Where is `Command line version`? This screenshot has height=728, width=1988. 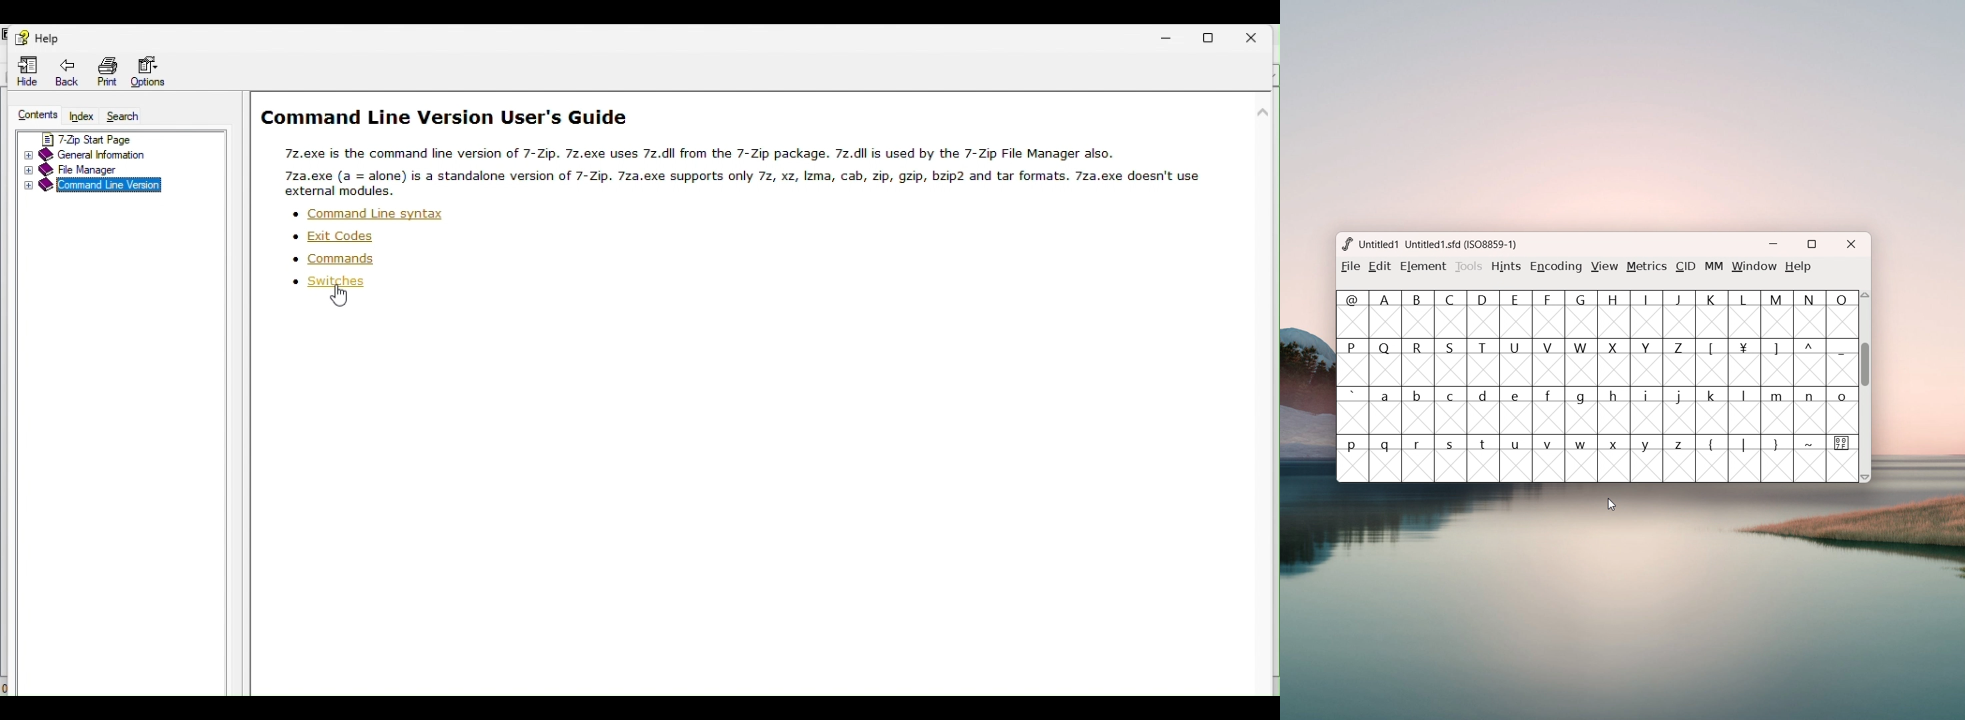
Command line version is located at coordinates (107, 188).